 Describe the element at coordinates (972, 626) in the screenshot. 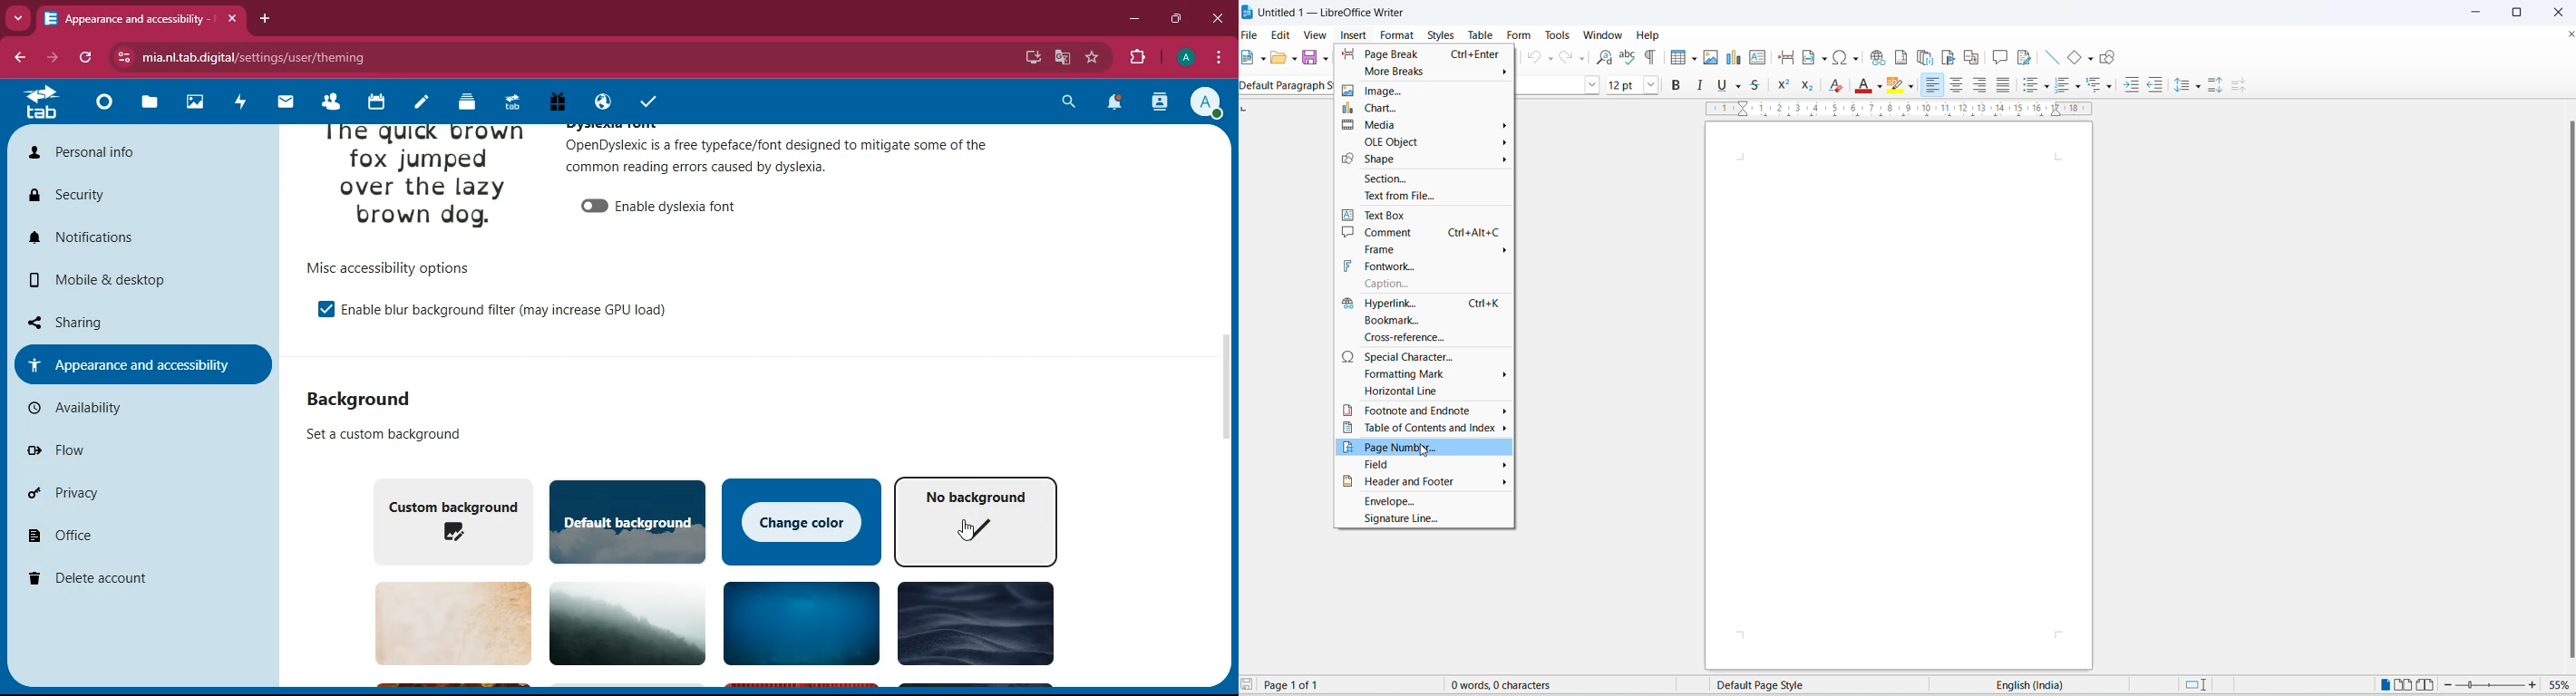

I see `background` at that location.